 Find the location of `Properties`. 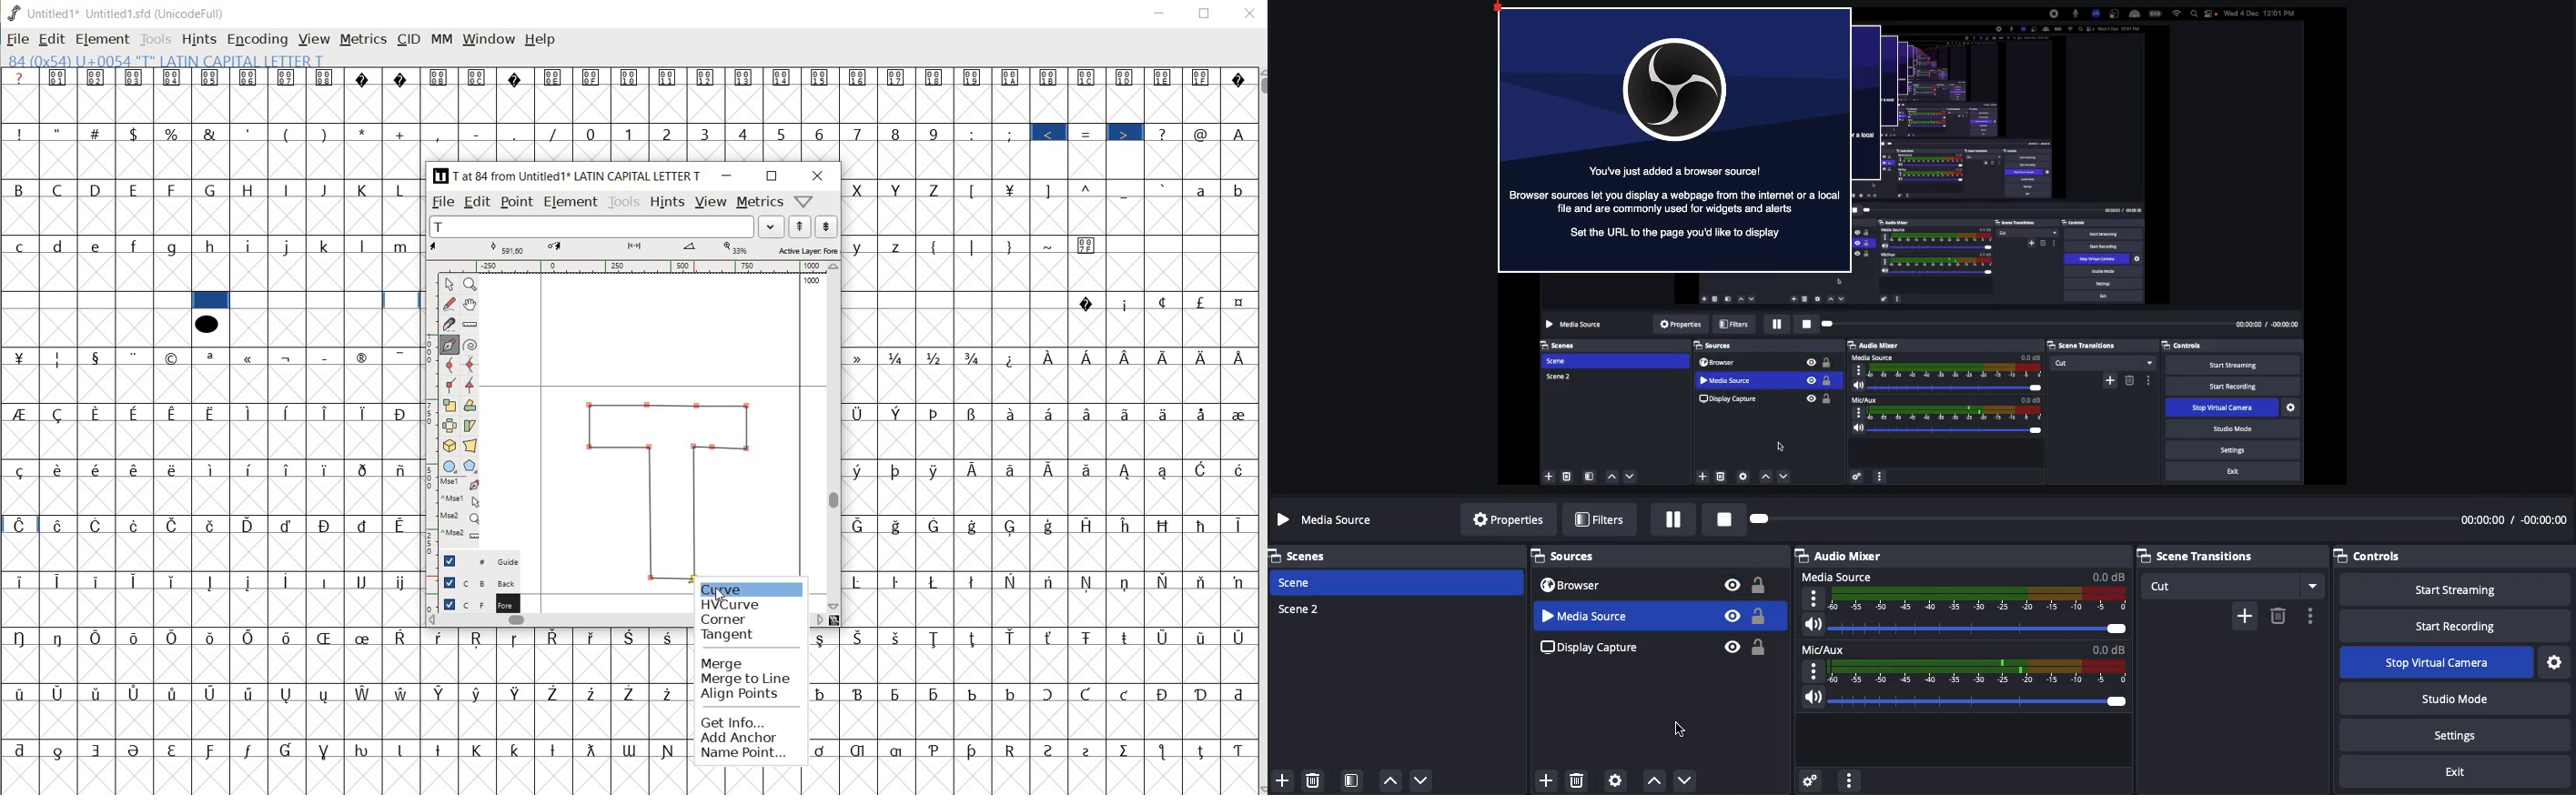

Properties is located at coordinates (1507, 518).